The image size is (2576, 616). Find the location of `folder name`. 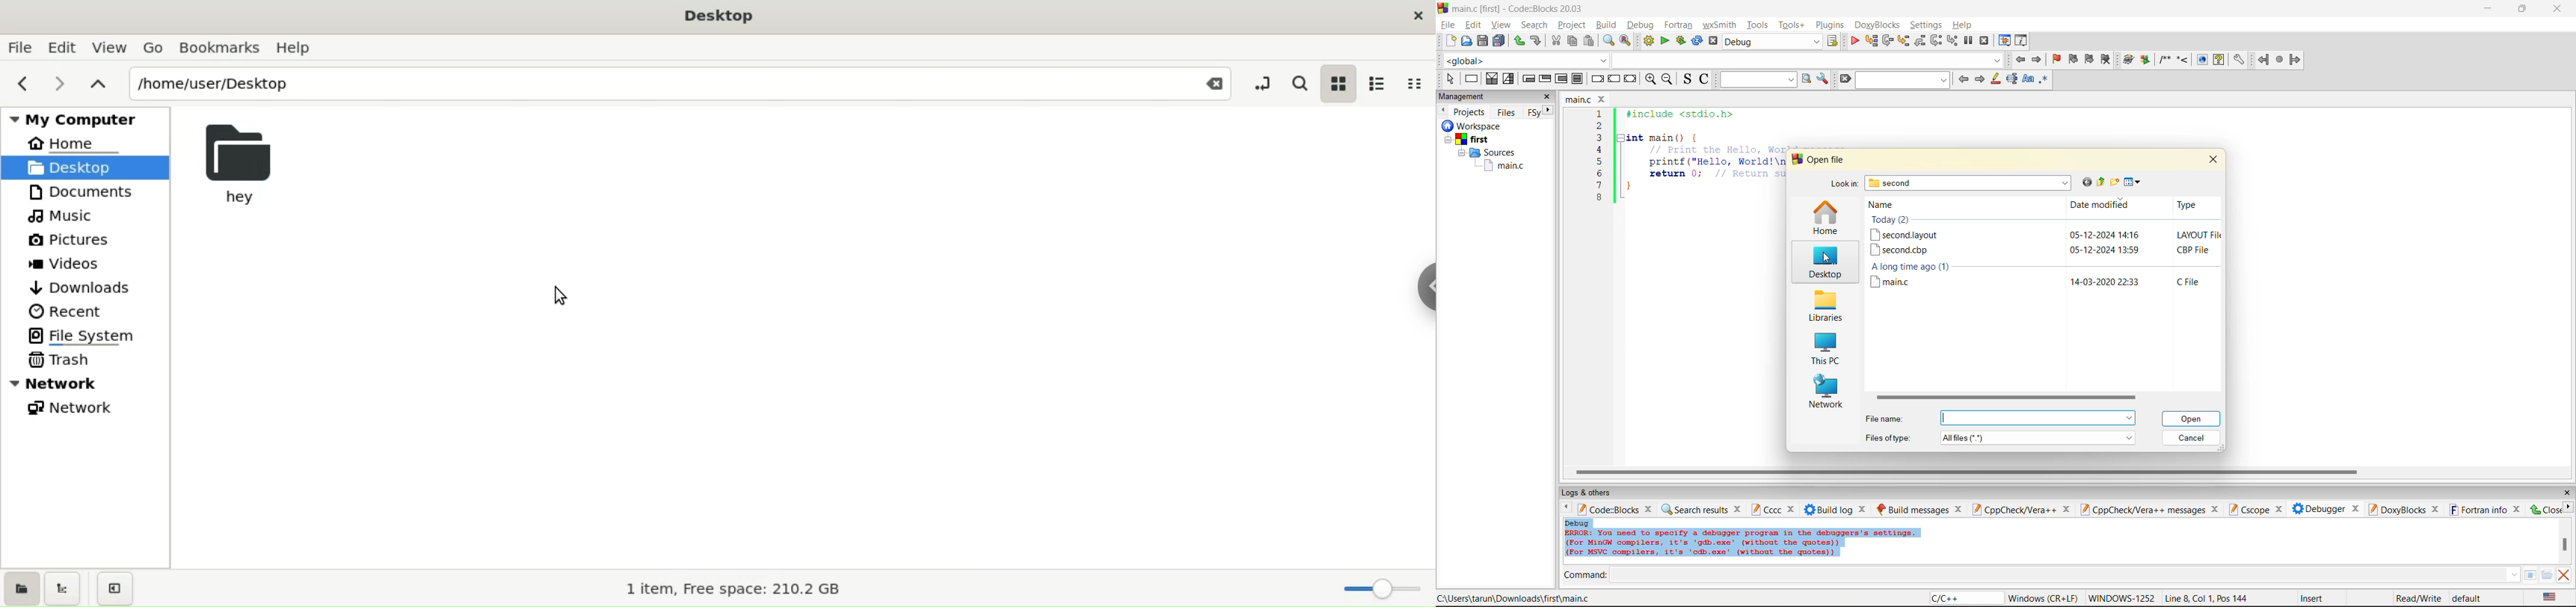

folder name is located at coordinates (1970, 183).